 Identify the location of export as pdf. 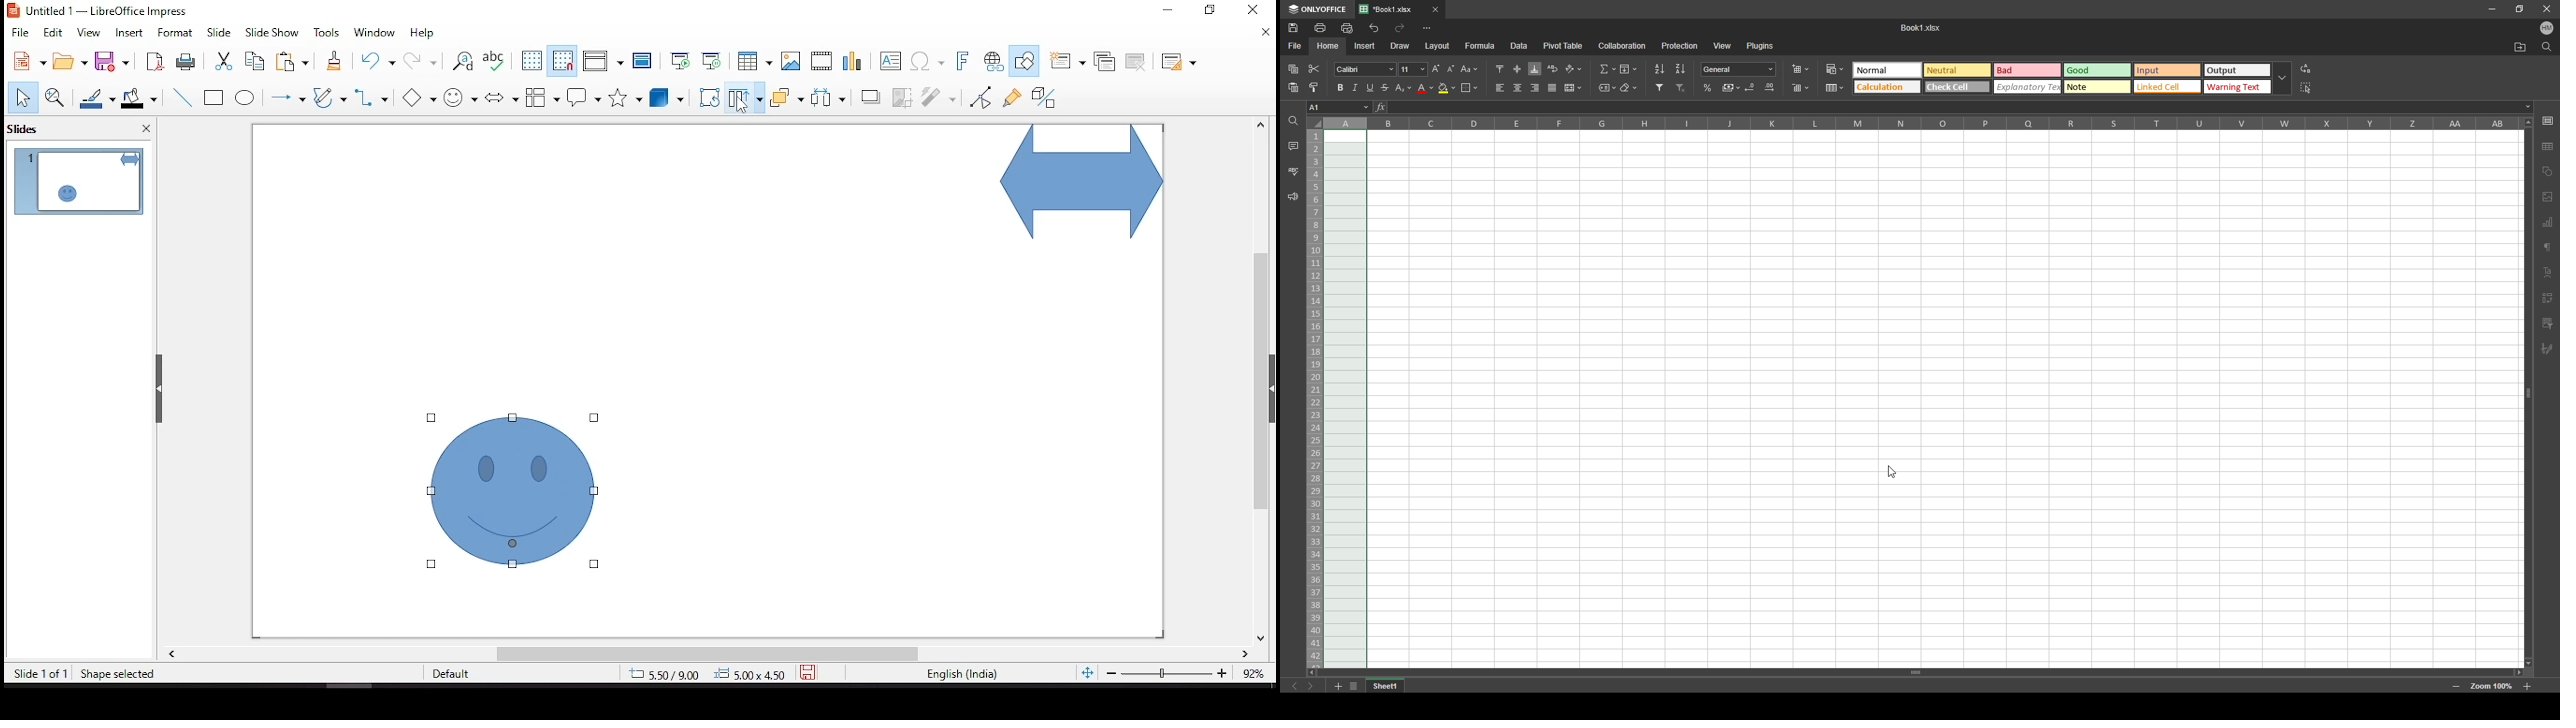
(153, 61).